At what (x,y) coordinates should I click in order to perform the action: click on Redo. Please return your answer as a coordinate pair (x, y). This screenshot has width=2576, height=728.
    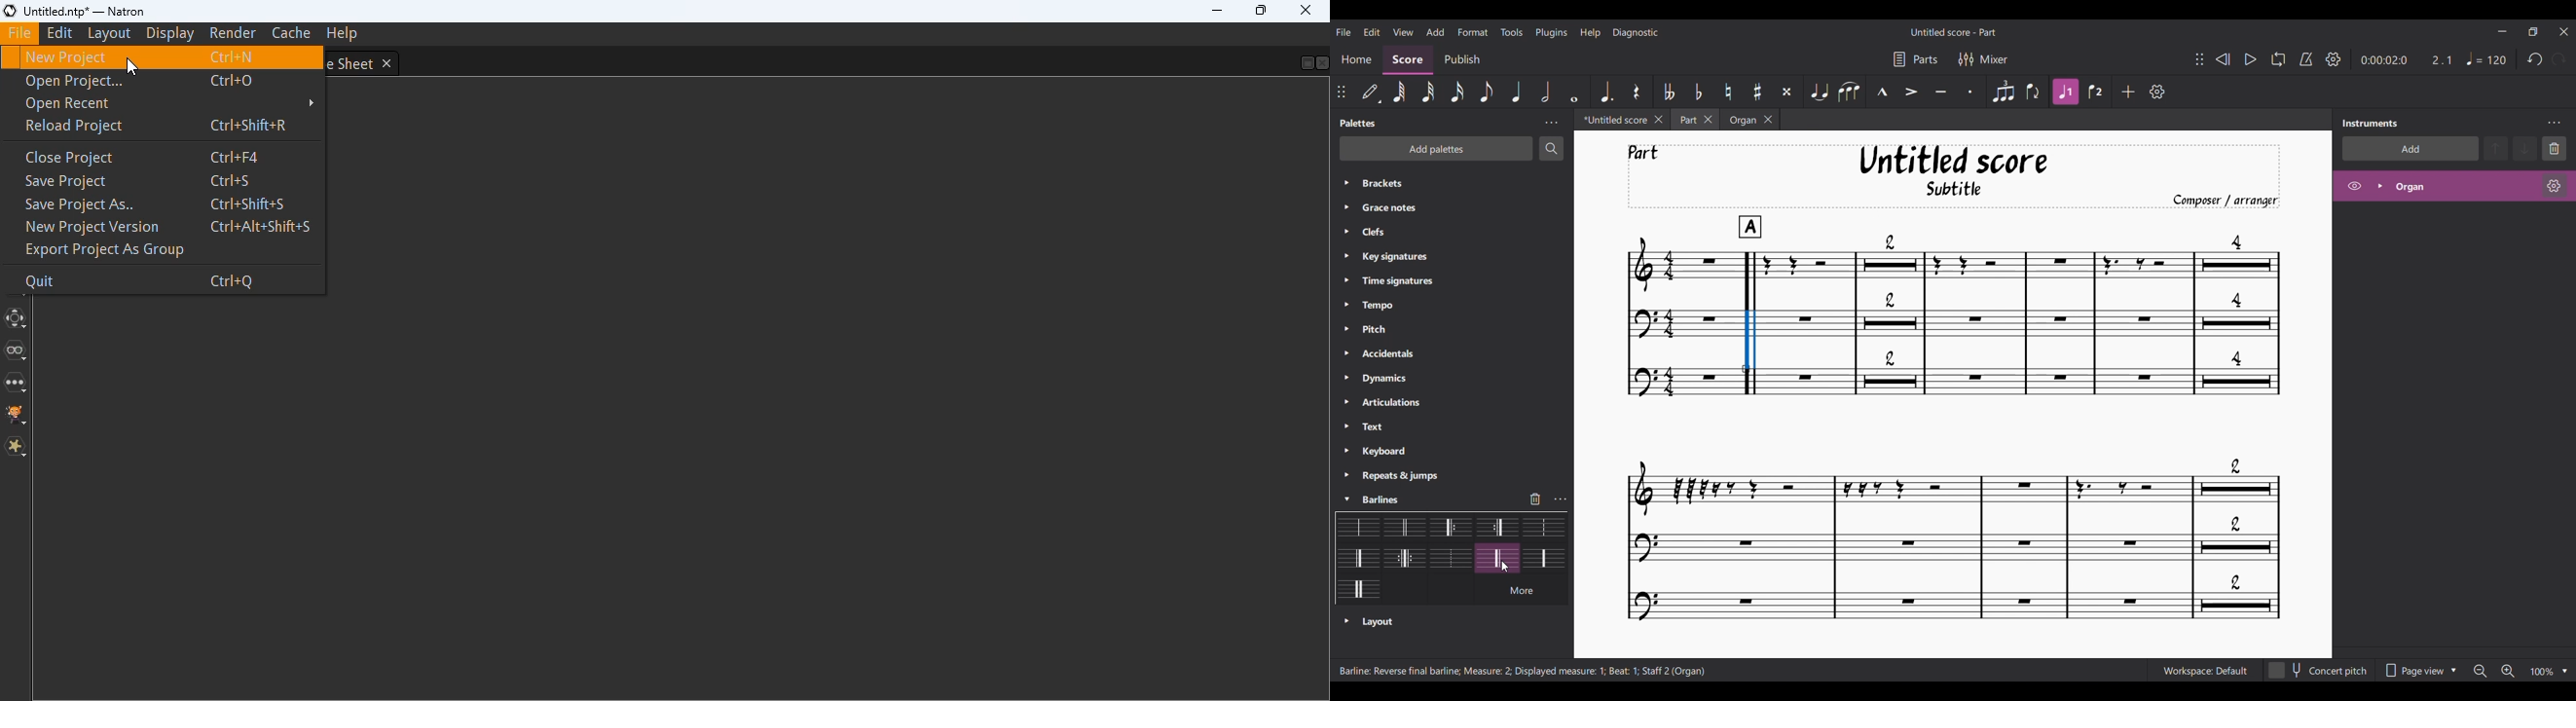
    Looking at the image, I should click on (2559, 59).